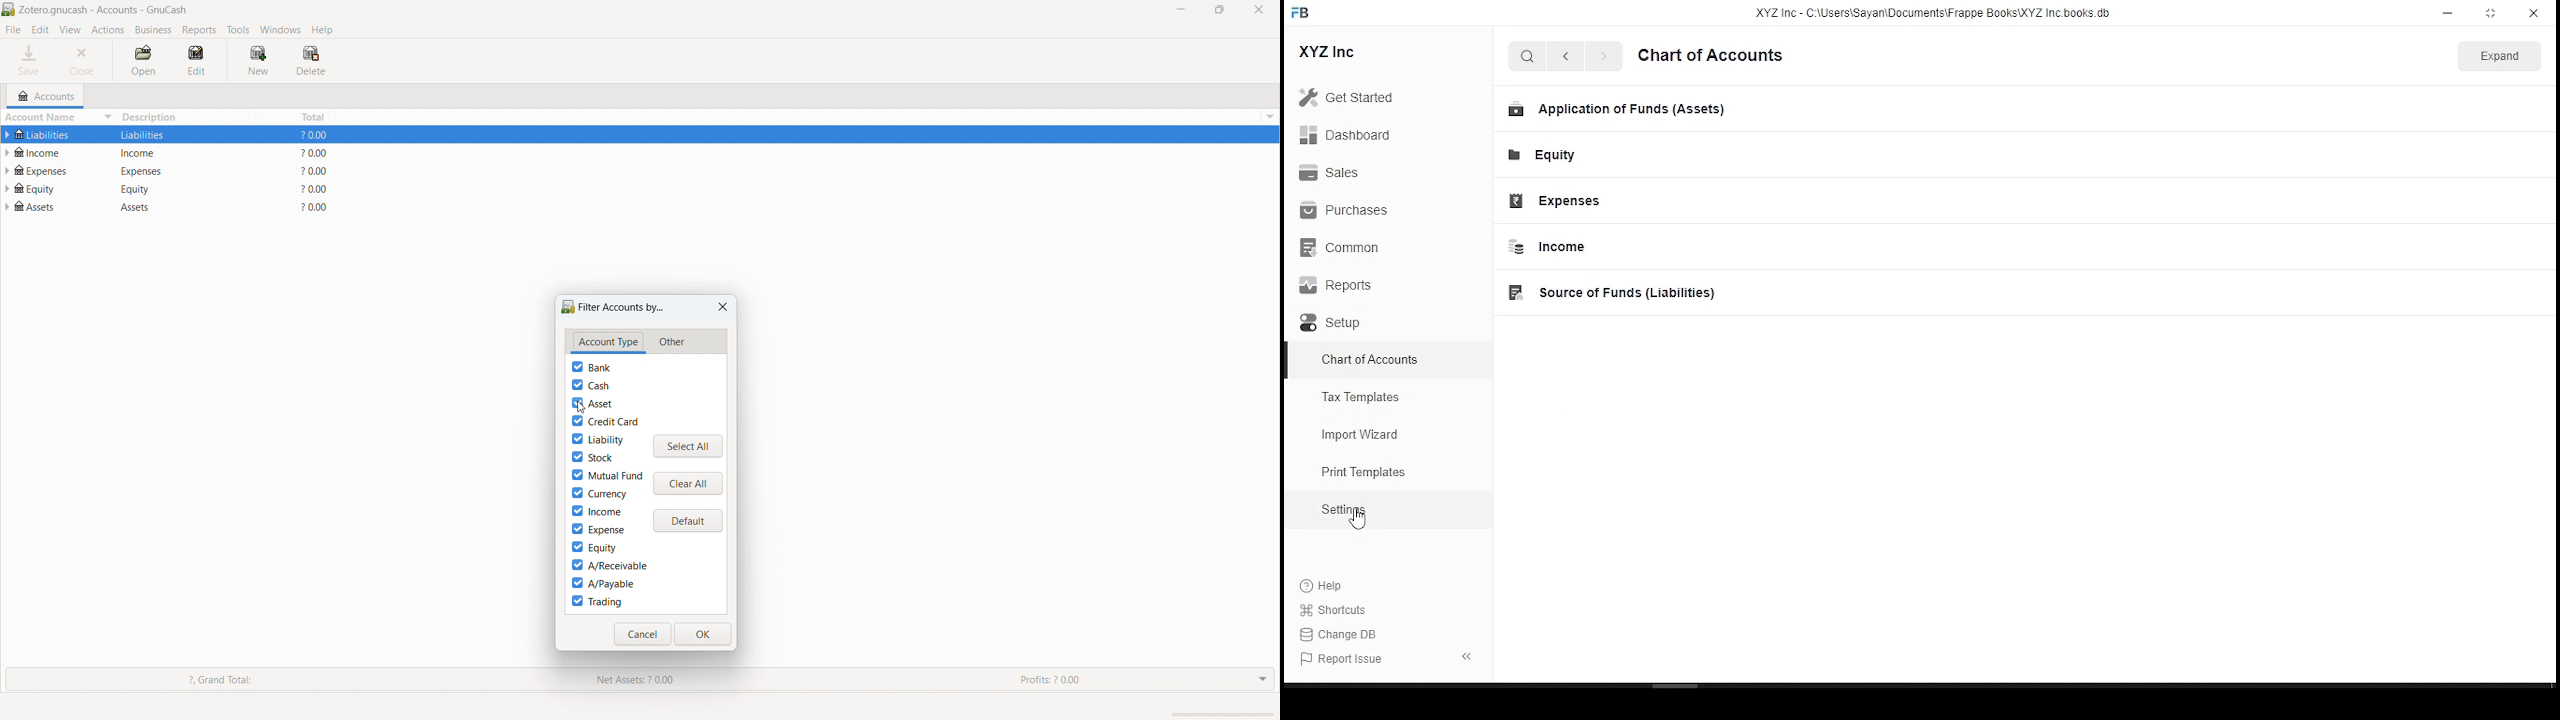  Describe the element at coordinates (108, 31) in the screenshot. I see `actions` at that location.